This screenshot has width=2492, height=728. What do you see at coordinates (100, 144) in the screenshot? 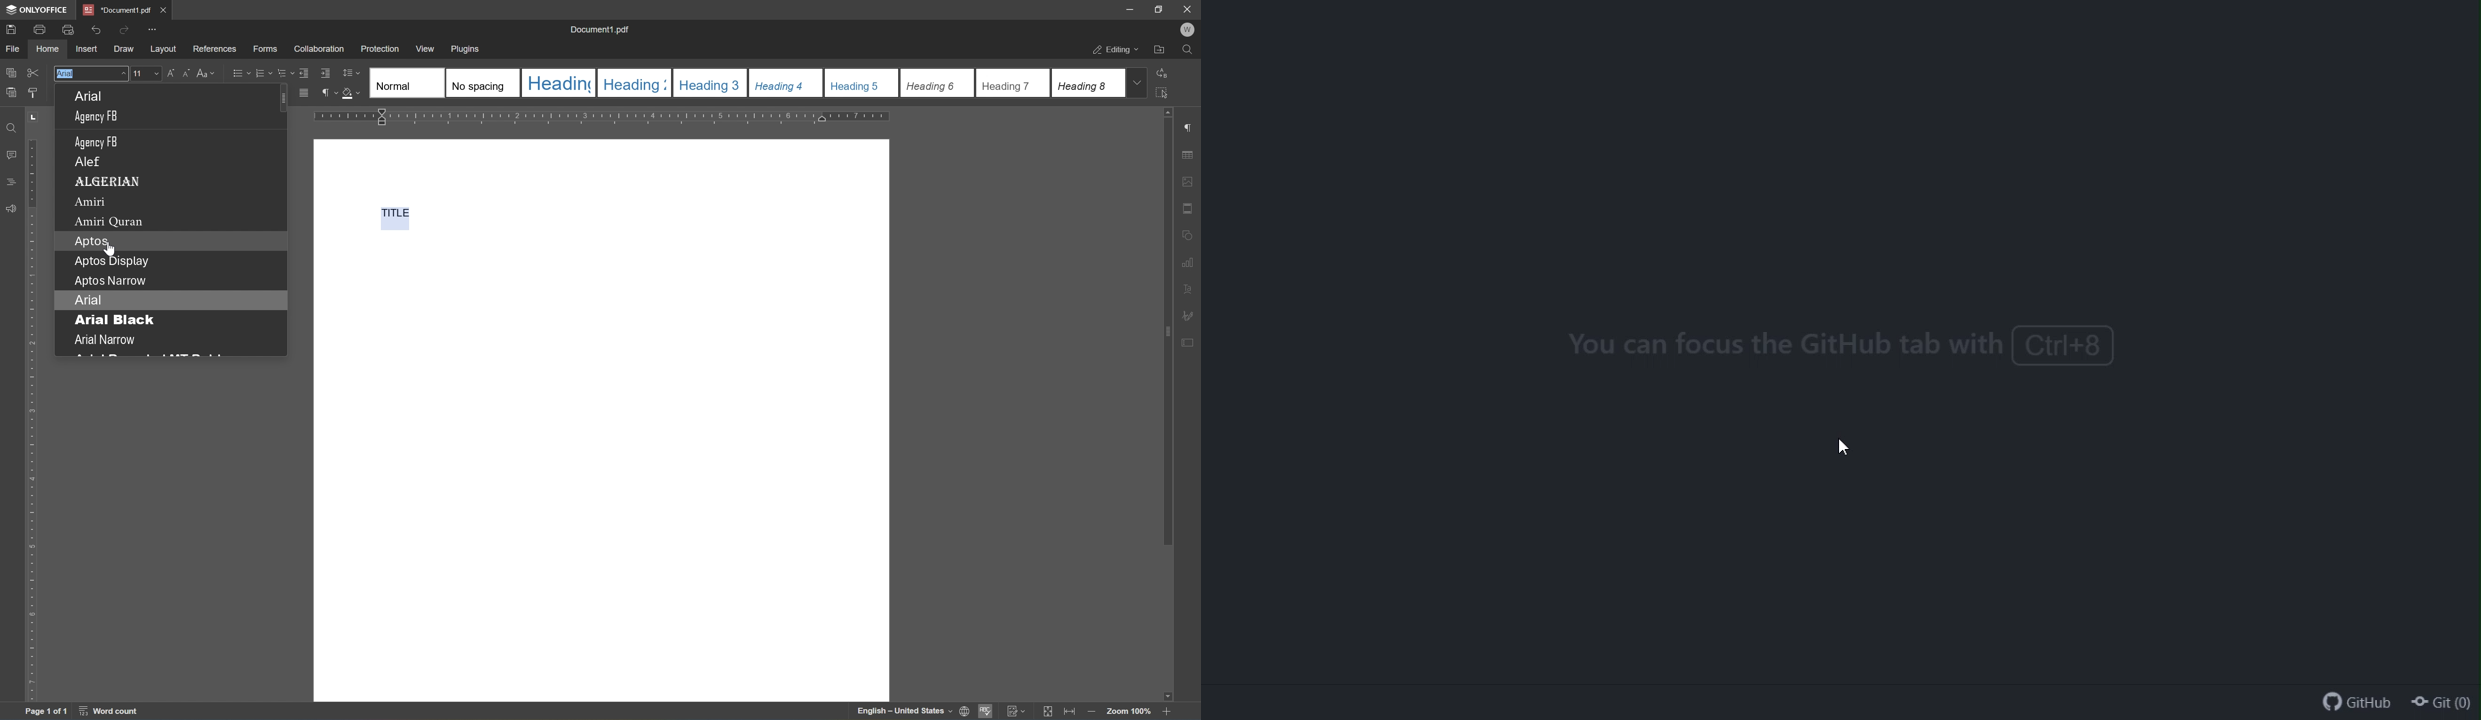
I see `AGENCY FB` at bounding box center [100, 144].